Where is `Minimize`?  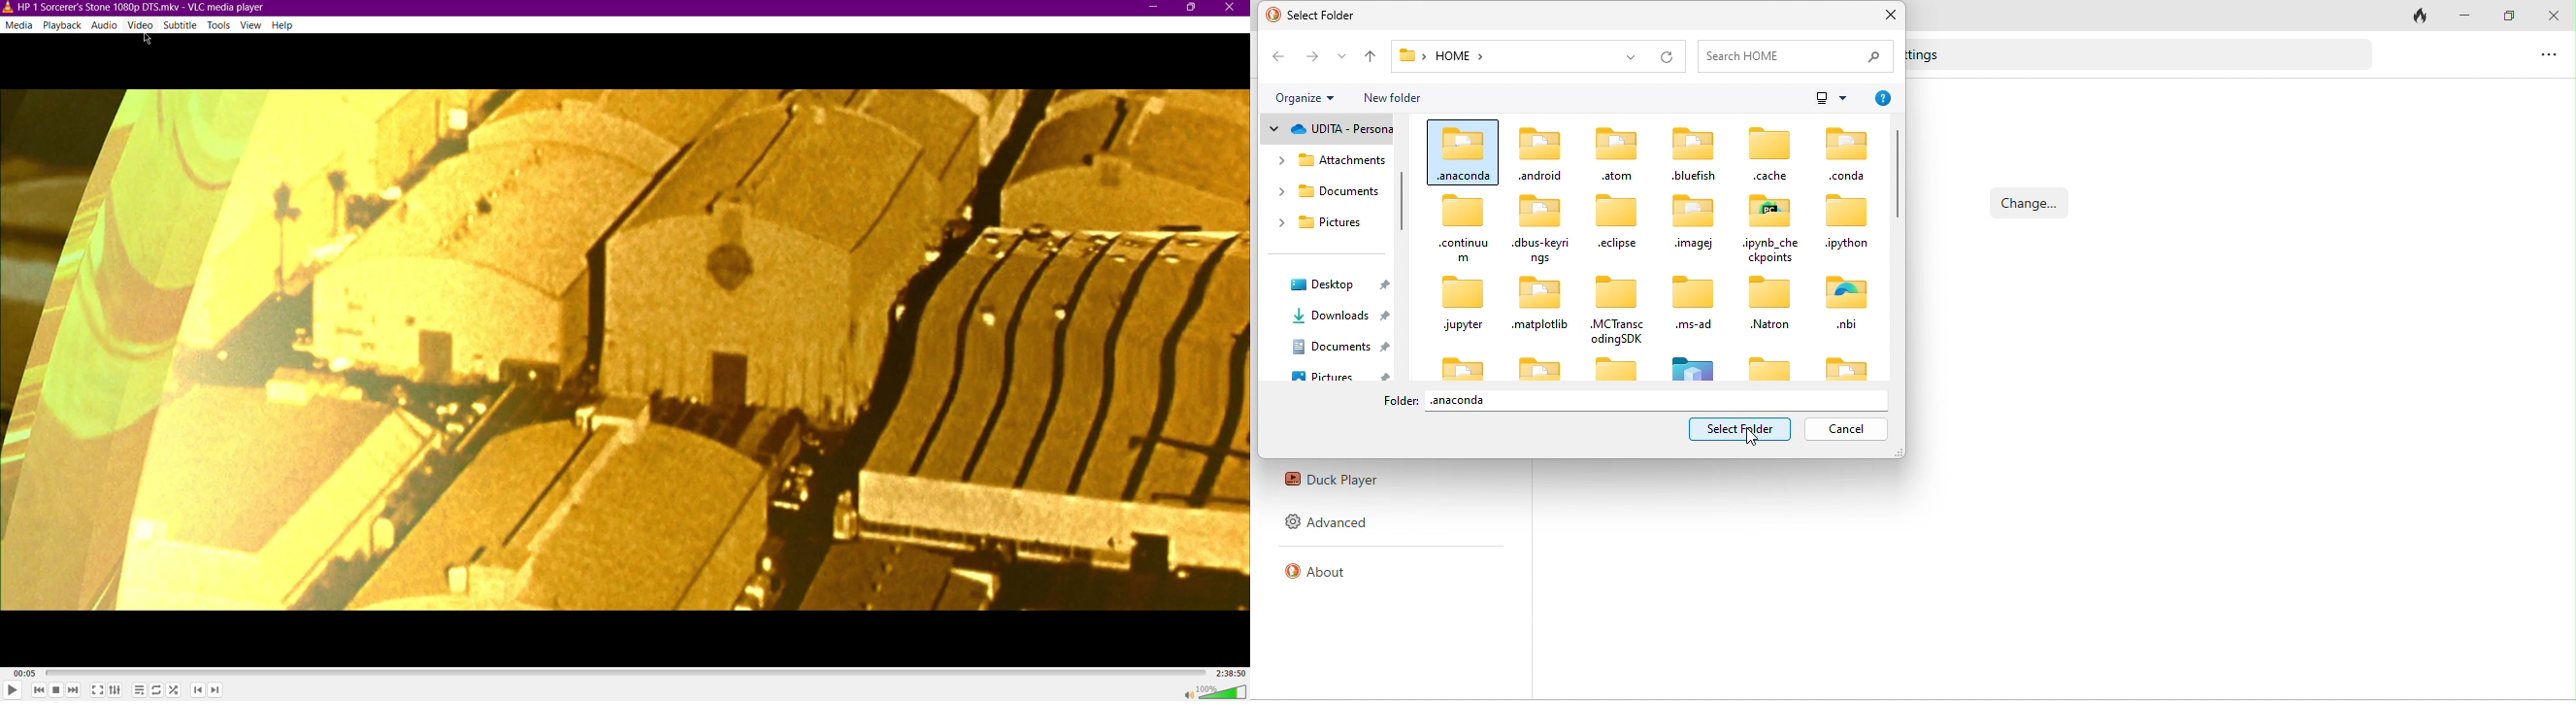
Minimize is located at coordinates (1156, 8).